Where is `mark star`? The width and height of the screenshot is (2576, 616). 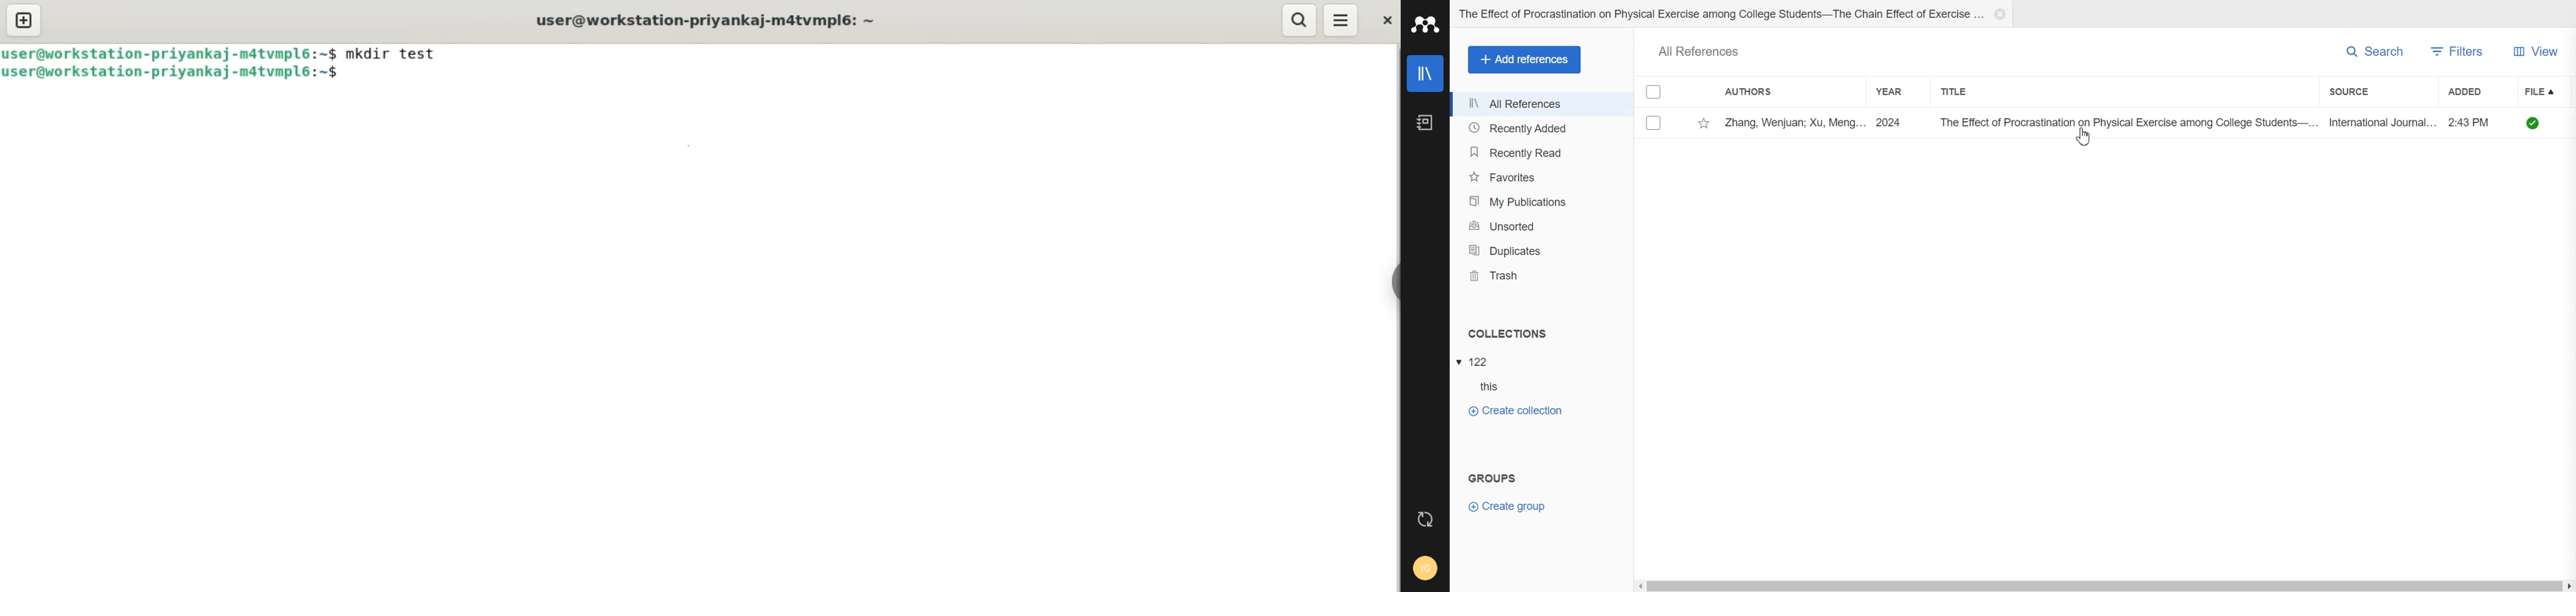 mark star is located at coordinates (1704, 124).